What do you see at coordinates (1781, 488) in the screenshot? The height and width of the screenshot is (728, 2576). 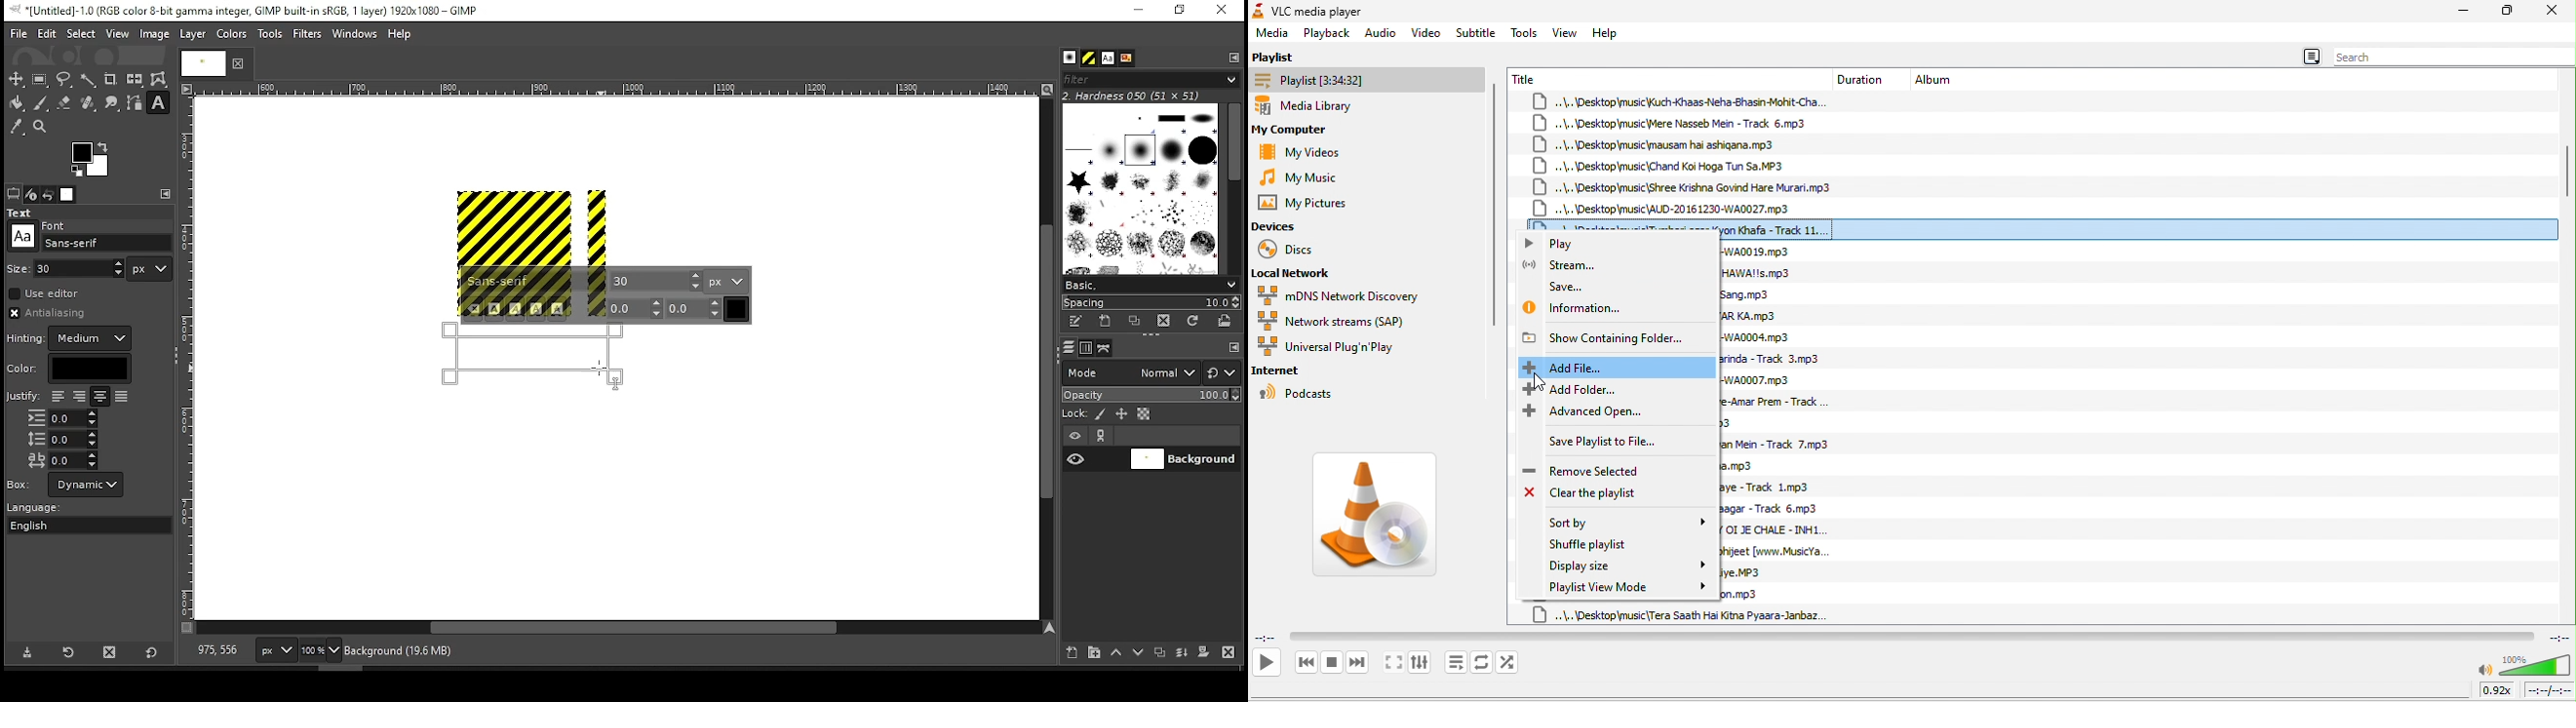 I see `\..\Desktop\music\Nazar Na Lag Jaye - Track 1.mp3` at bounding box center [1781, 488].